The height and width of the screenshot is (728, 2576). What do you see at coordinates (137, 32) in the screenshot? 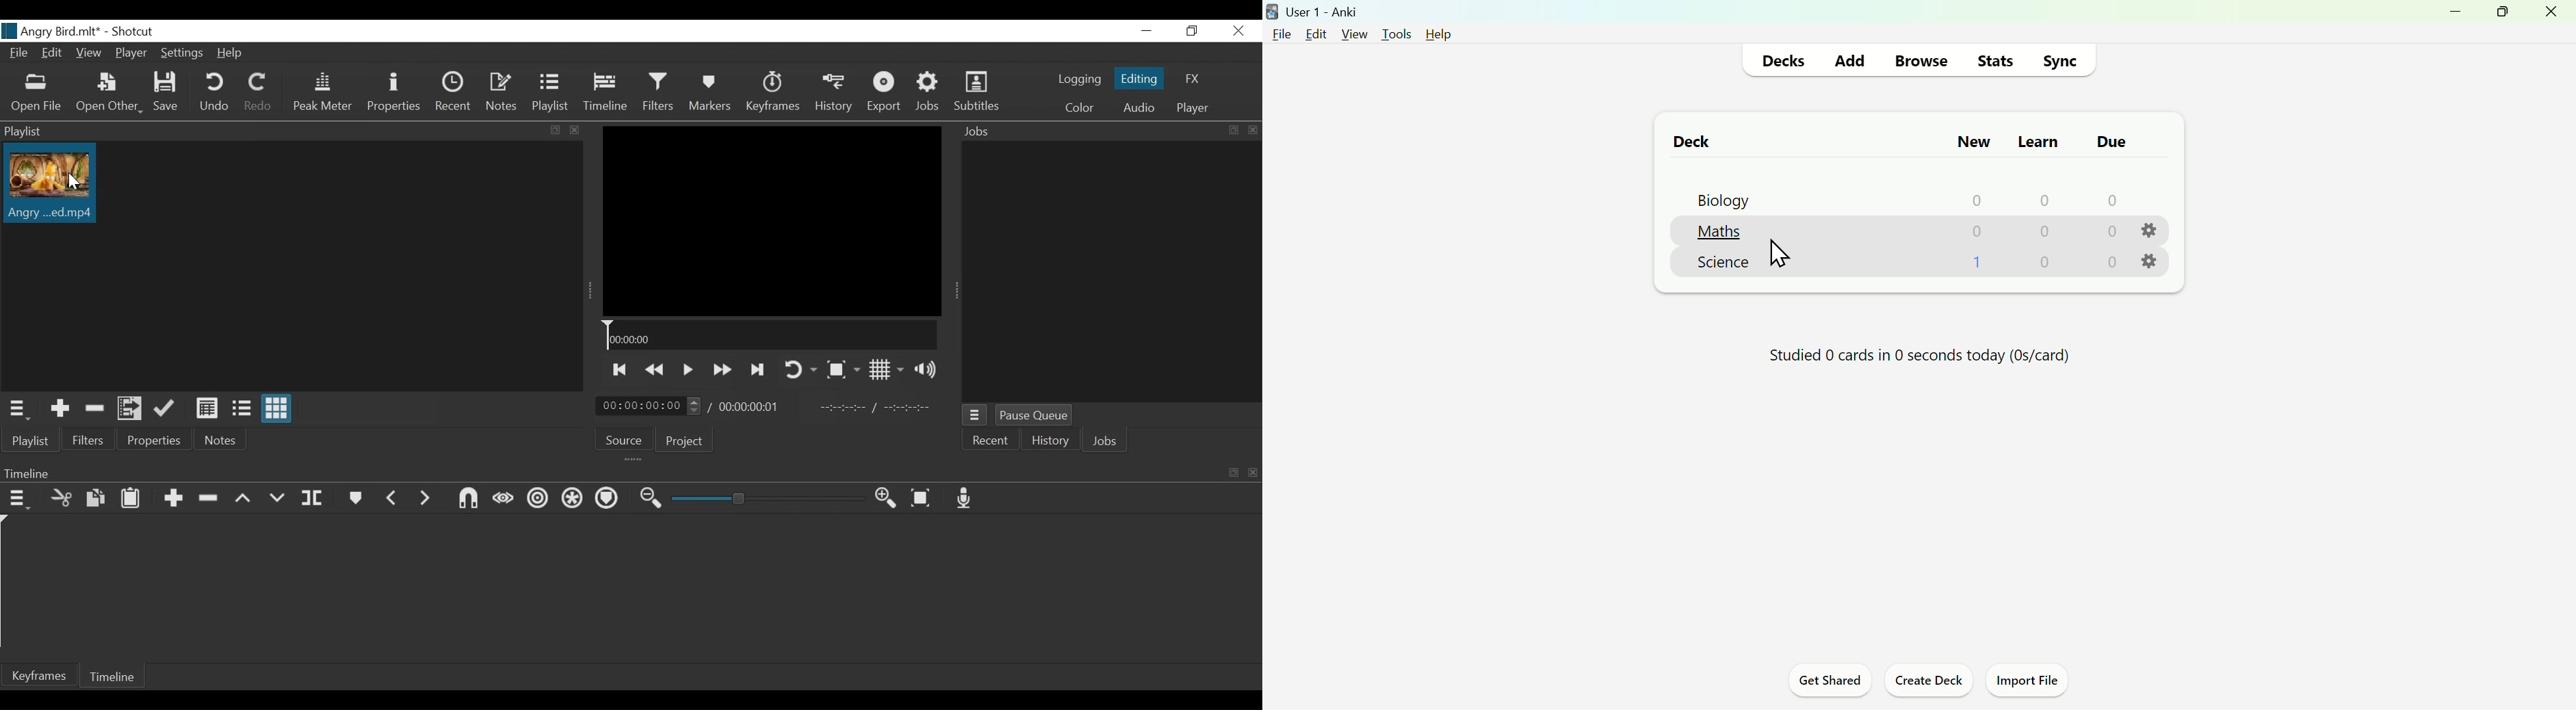
I see `Shotcut` at bounding box center [137, 32].